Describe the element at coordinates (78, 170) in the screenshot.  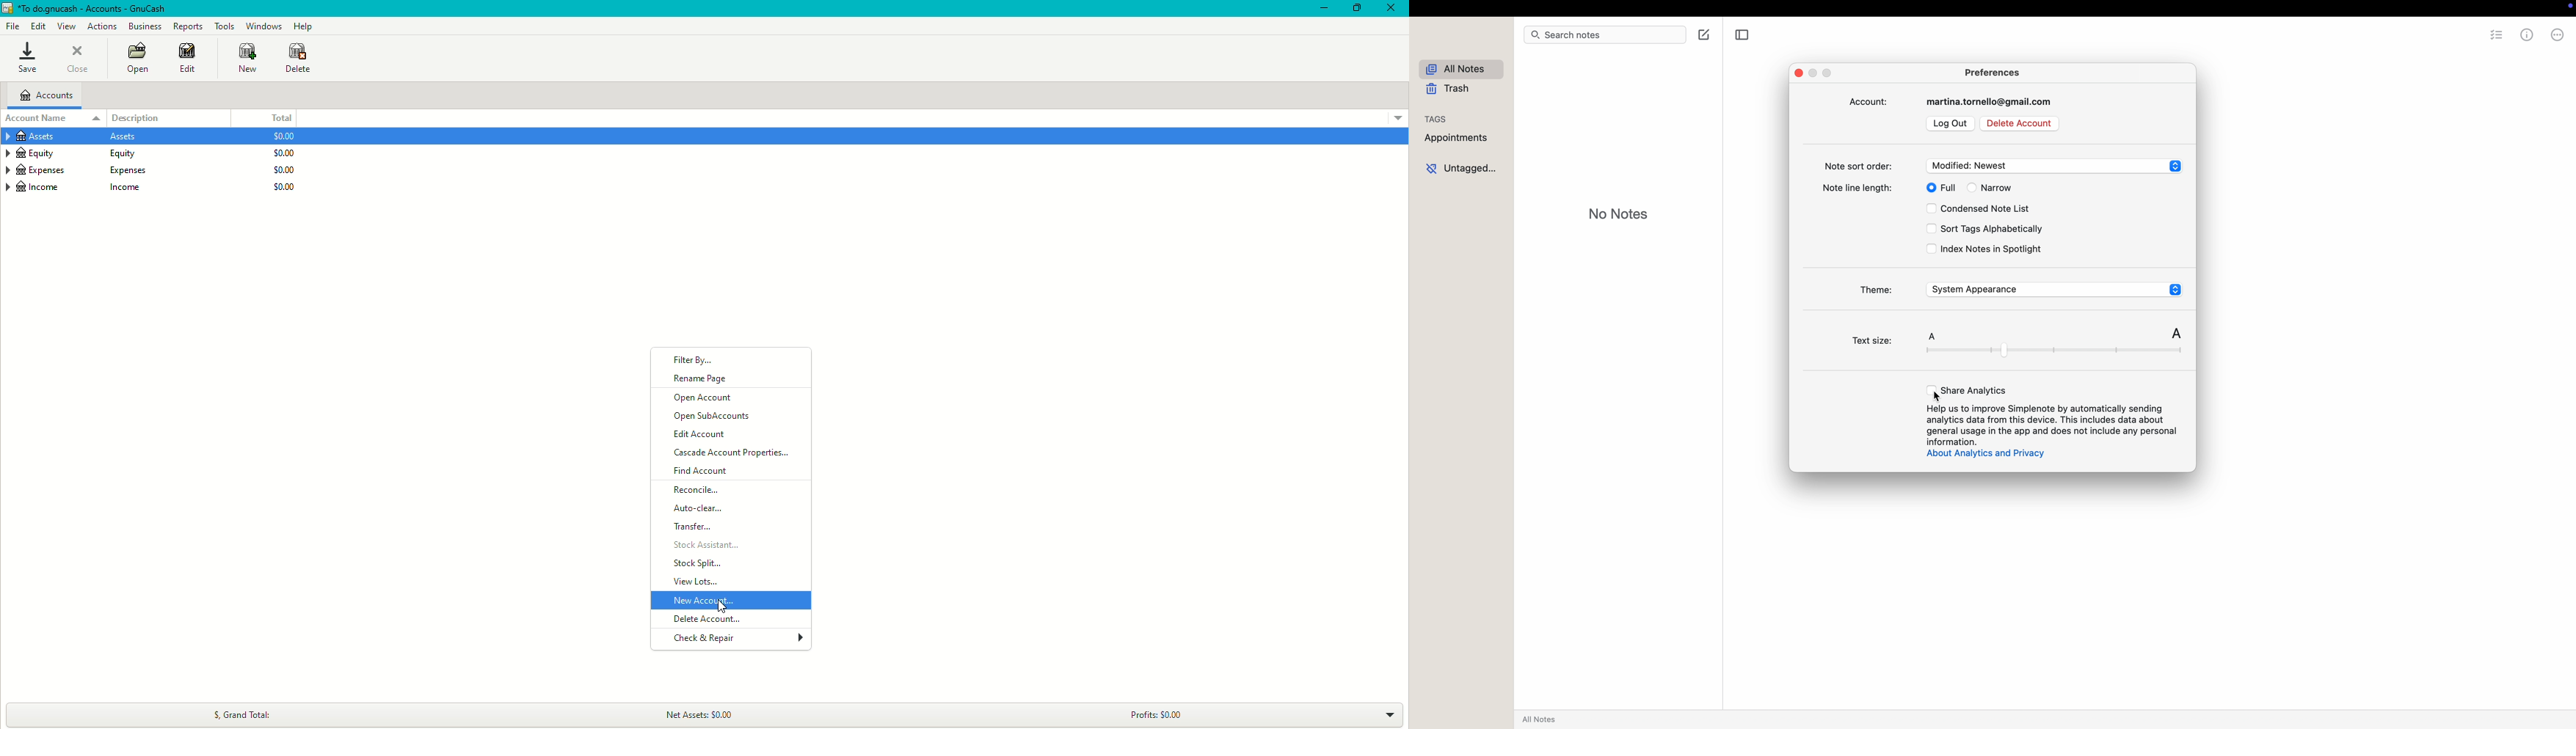
I see `Expenses` at that location.